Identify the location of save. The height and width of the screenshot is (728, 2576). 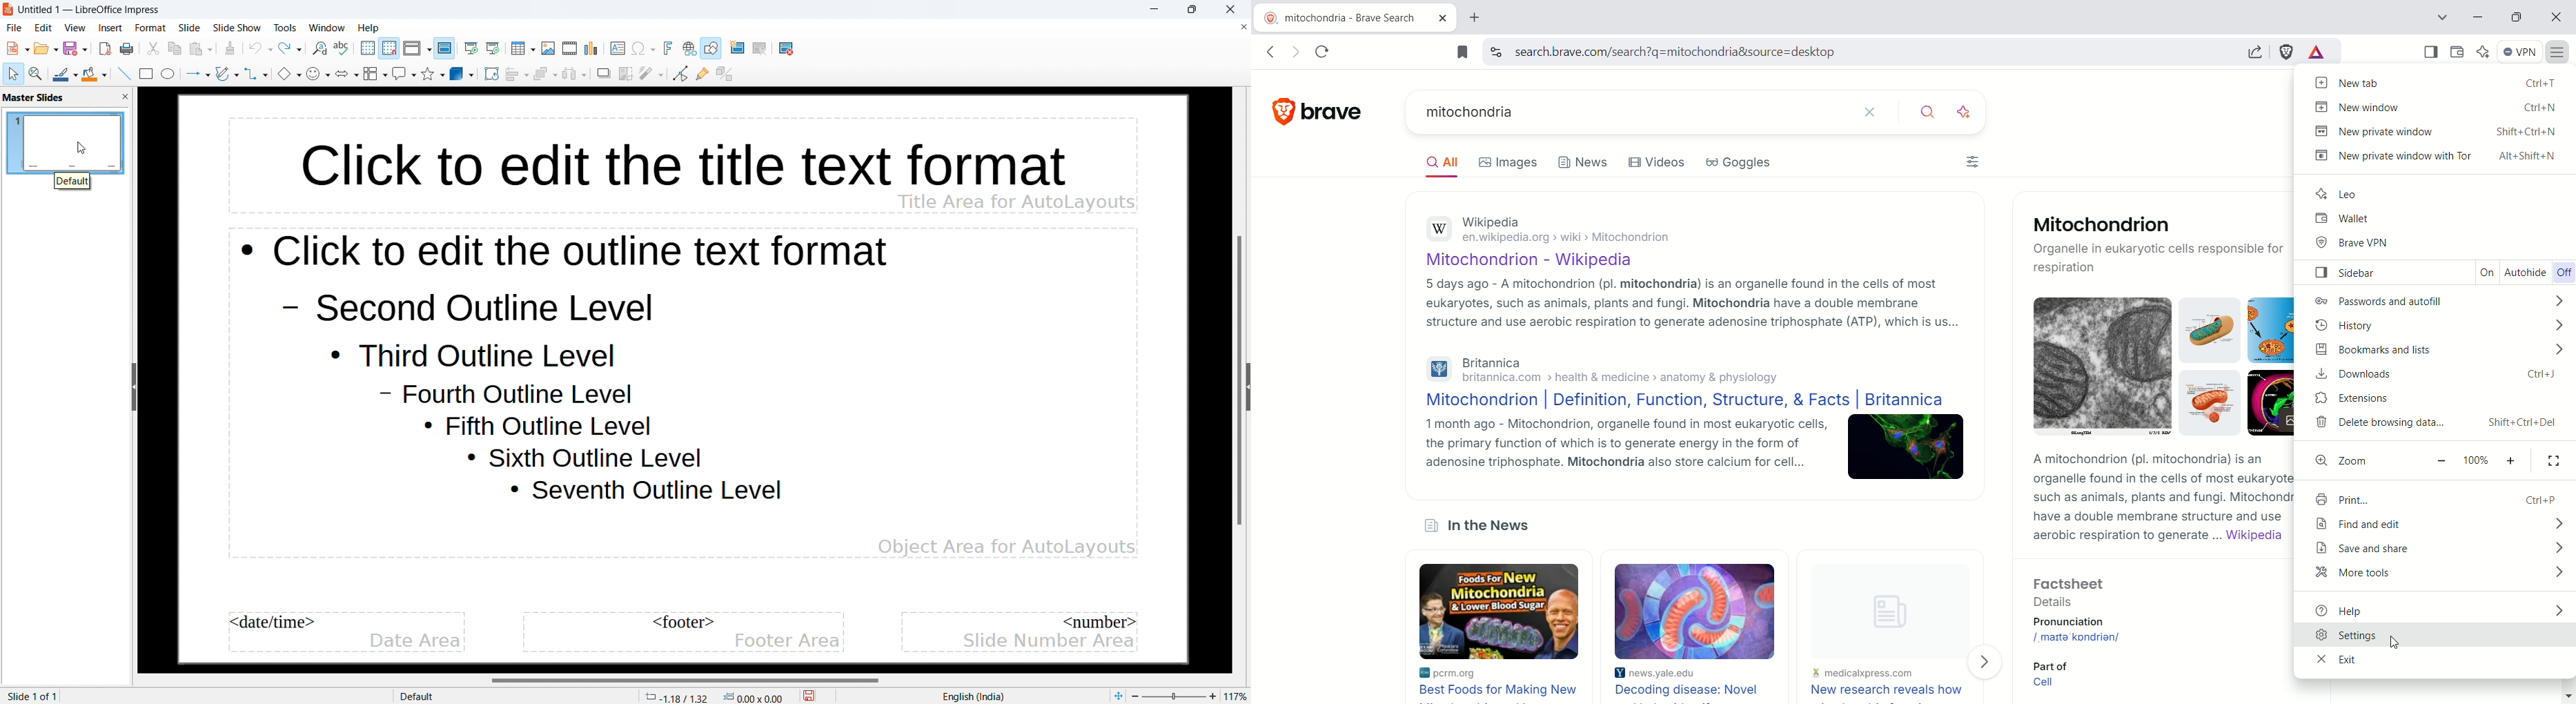
(76, 48).